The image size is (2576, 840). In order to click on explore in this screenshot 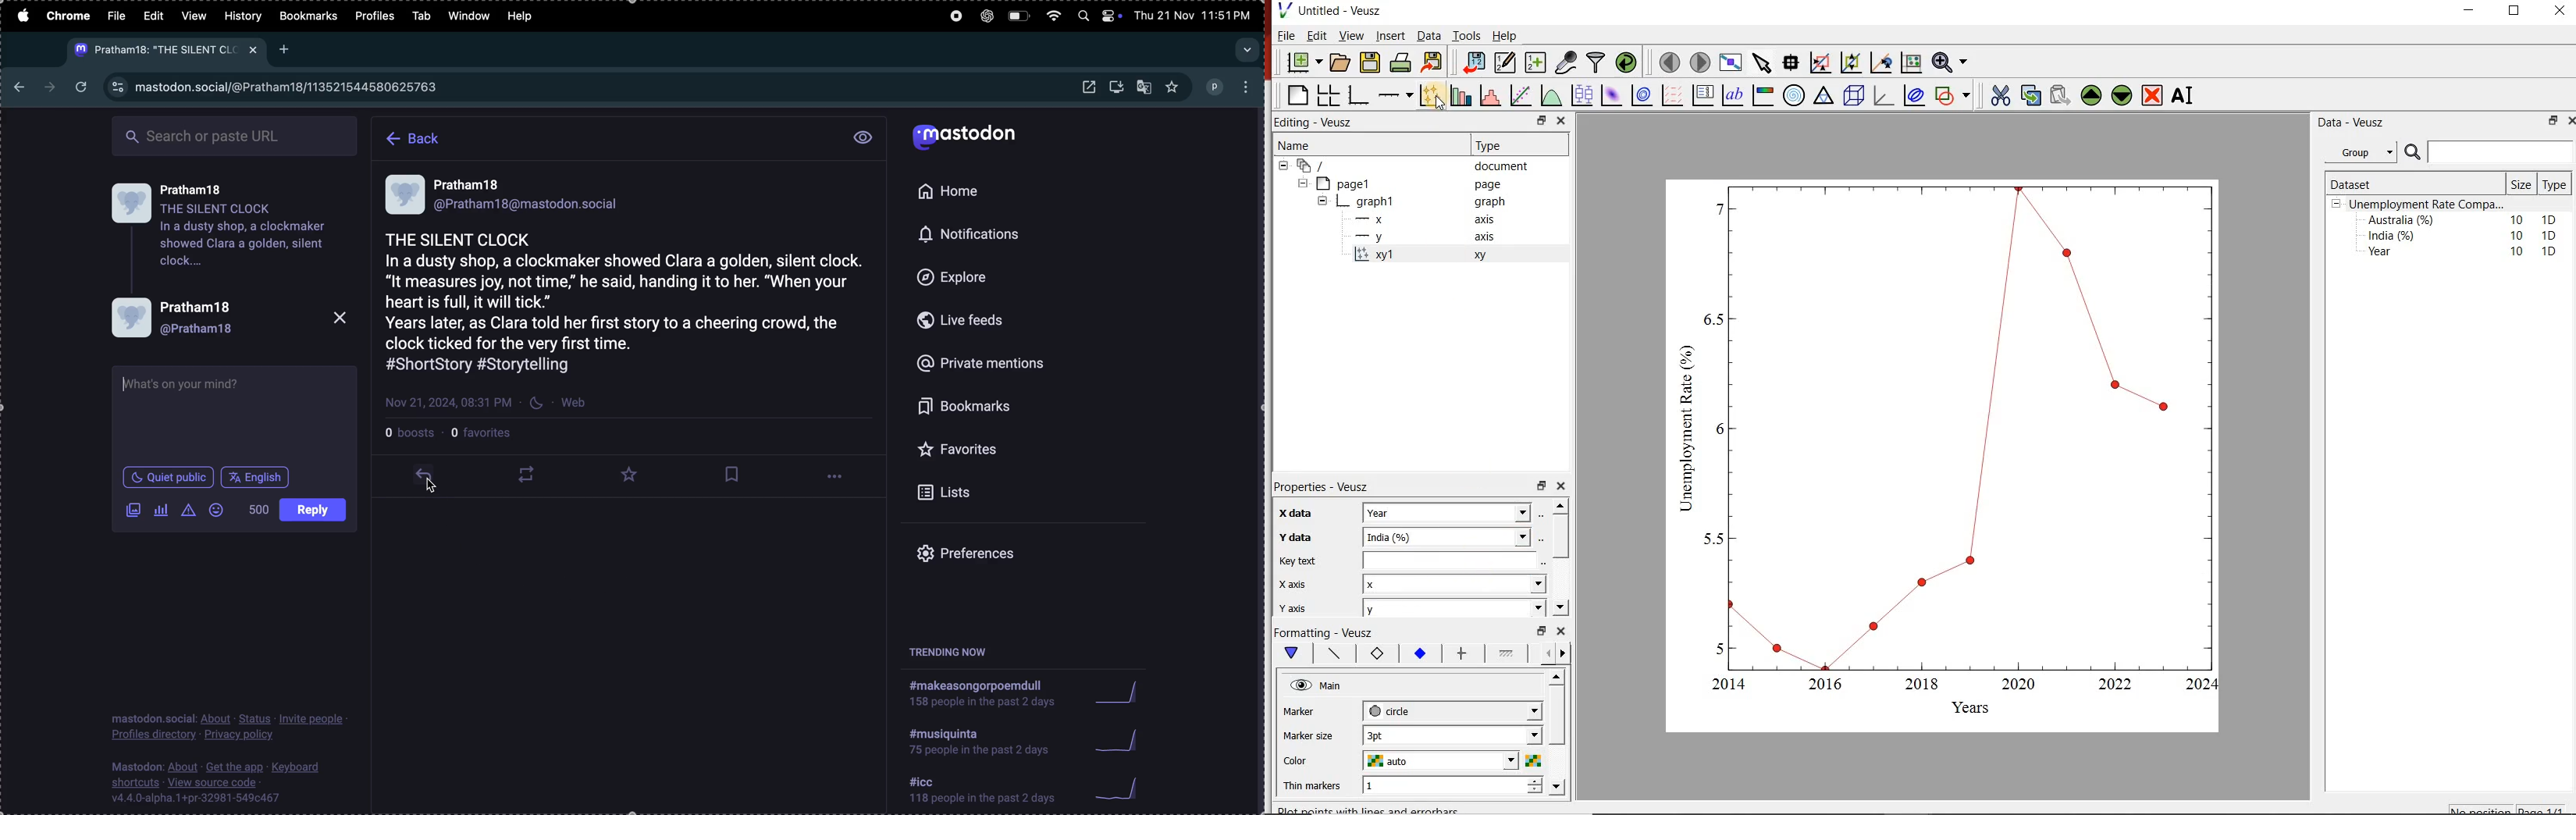, I will do `click(971, 278)`.